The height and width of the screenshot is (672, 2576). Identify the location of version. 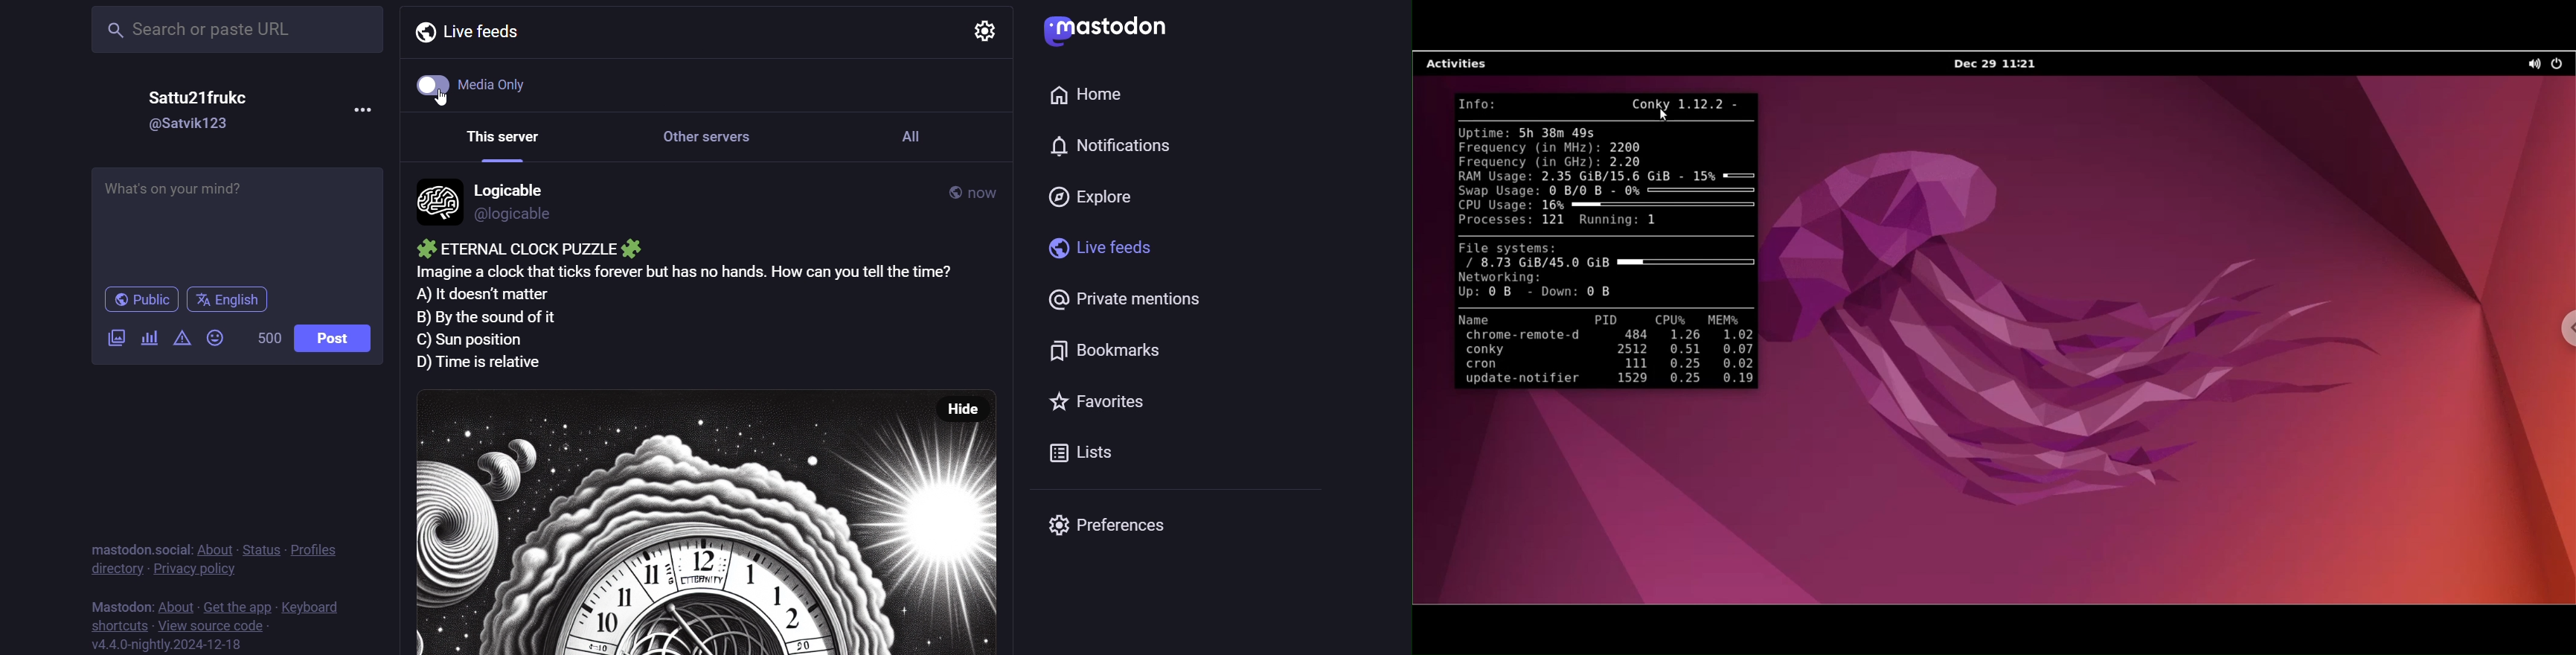
(167, 645).